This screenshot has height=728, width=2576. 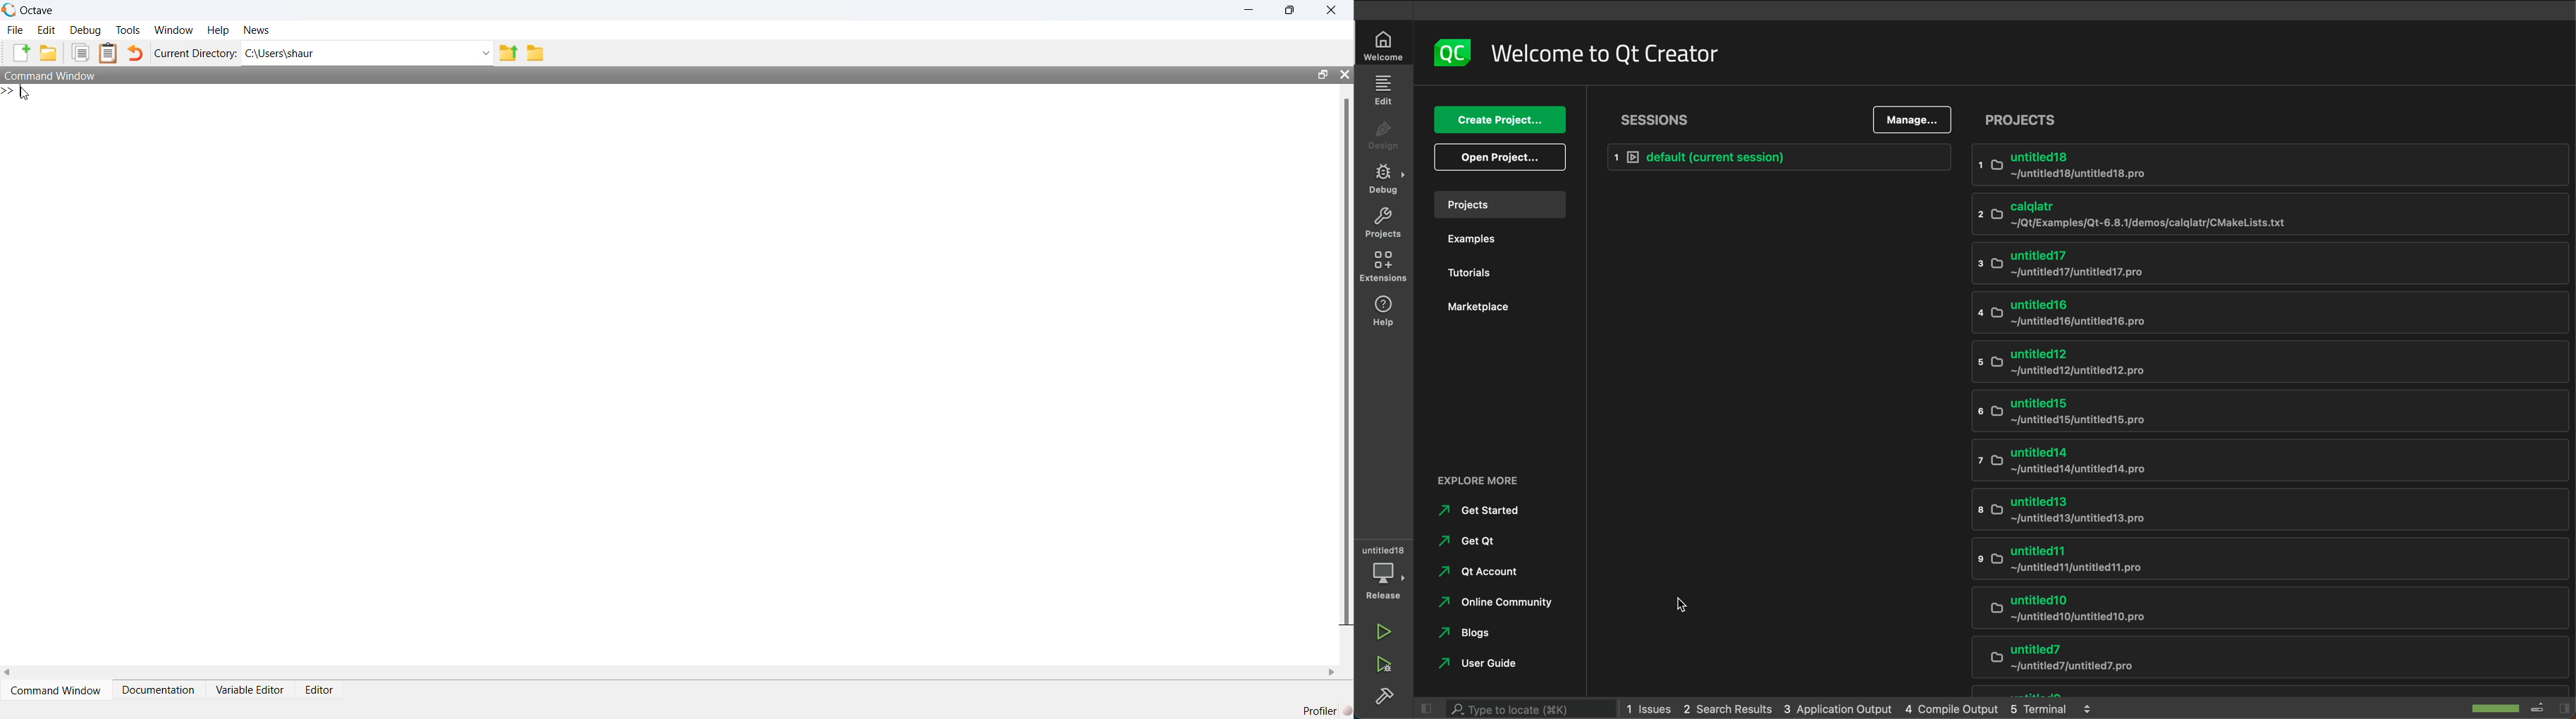 I want to click on untitled14, so click(x=2252, y=462).